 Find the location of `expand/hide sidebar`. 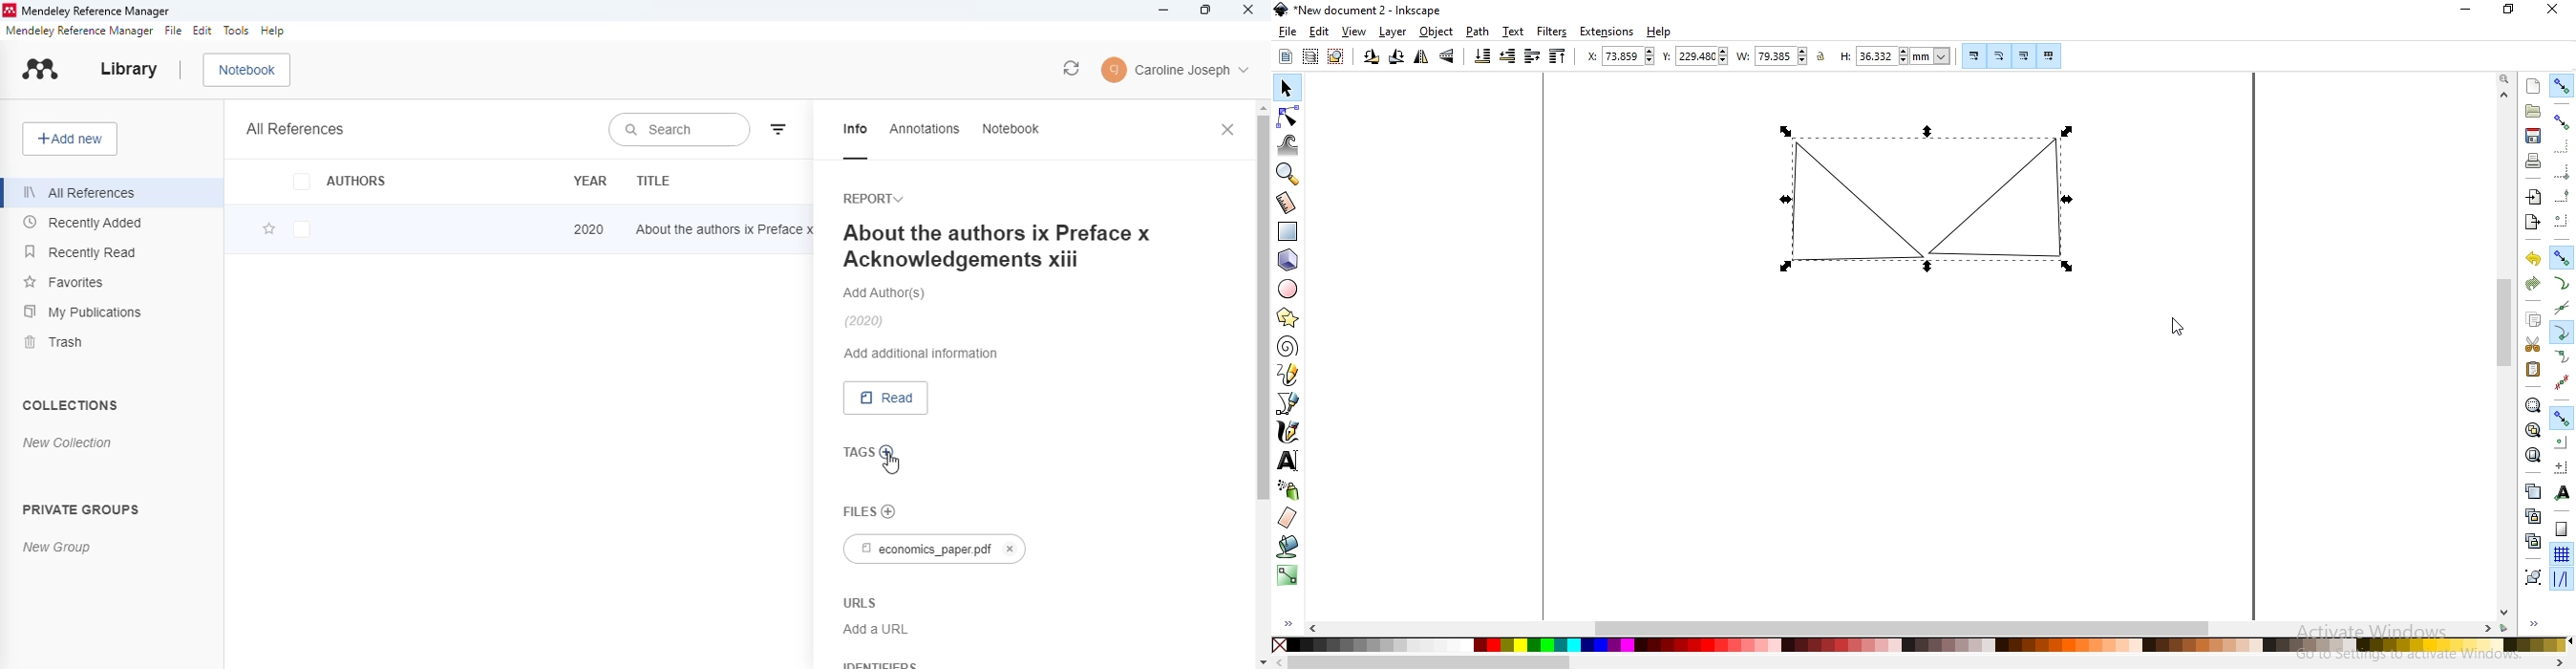

expand/hide sidebar is located at coordinates (2540, 625).